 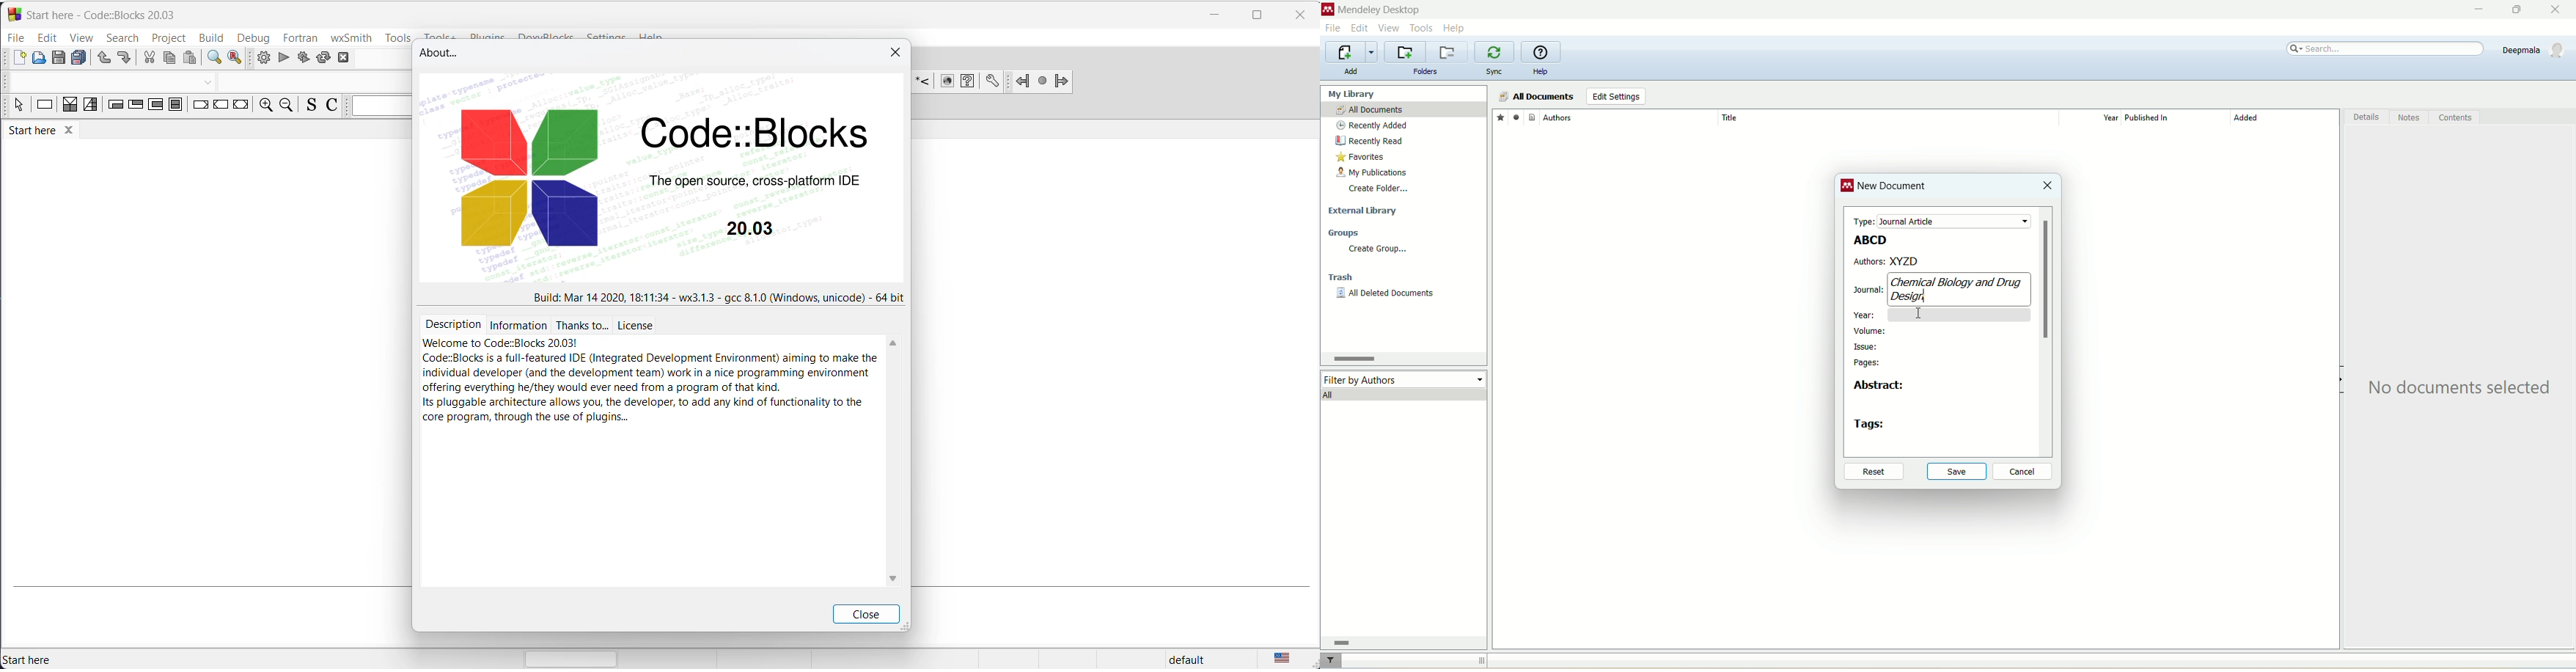 What do you see at coordinates (42, 106) in the screenshot?
I see `instruction` at bounding box center [42, 106].